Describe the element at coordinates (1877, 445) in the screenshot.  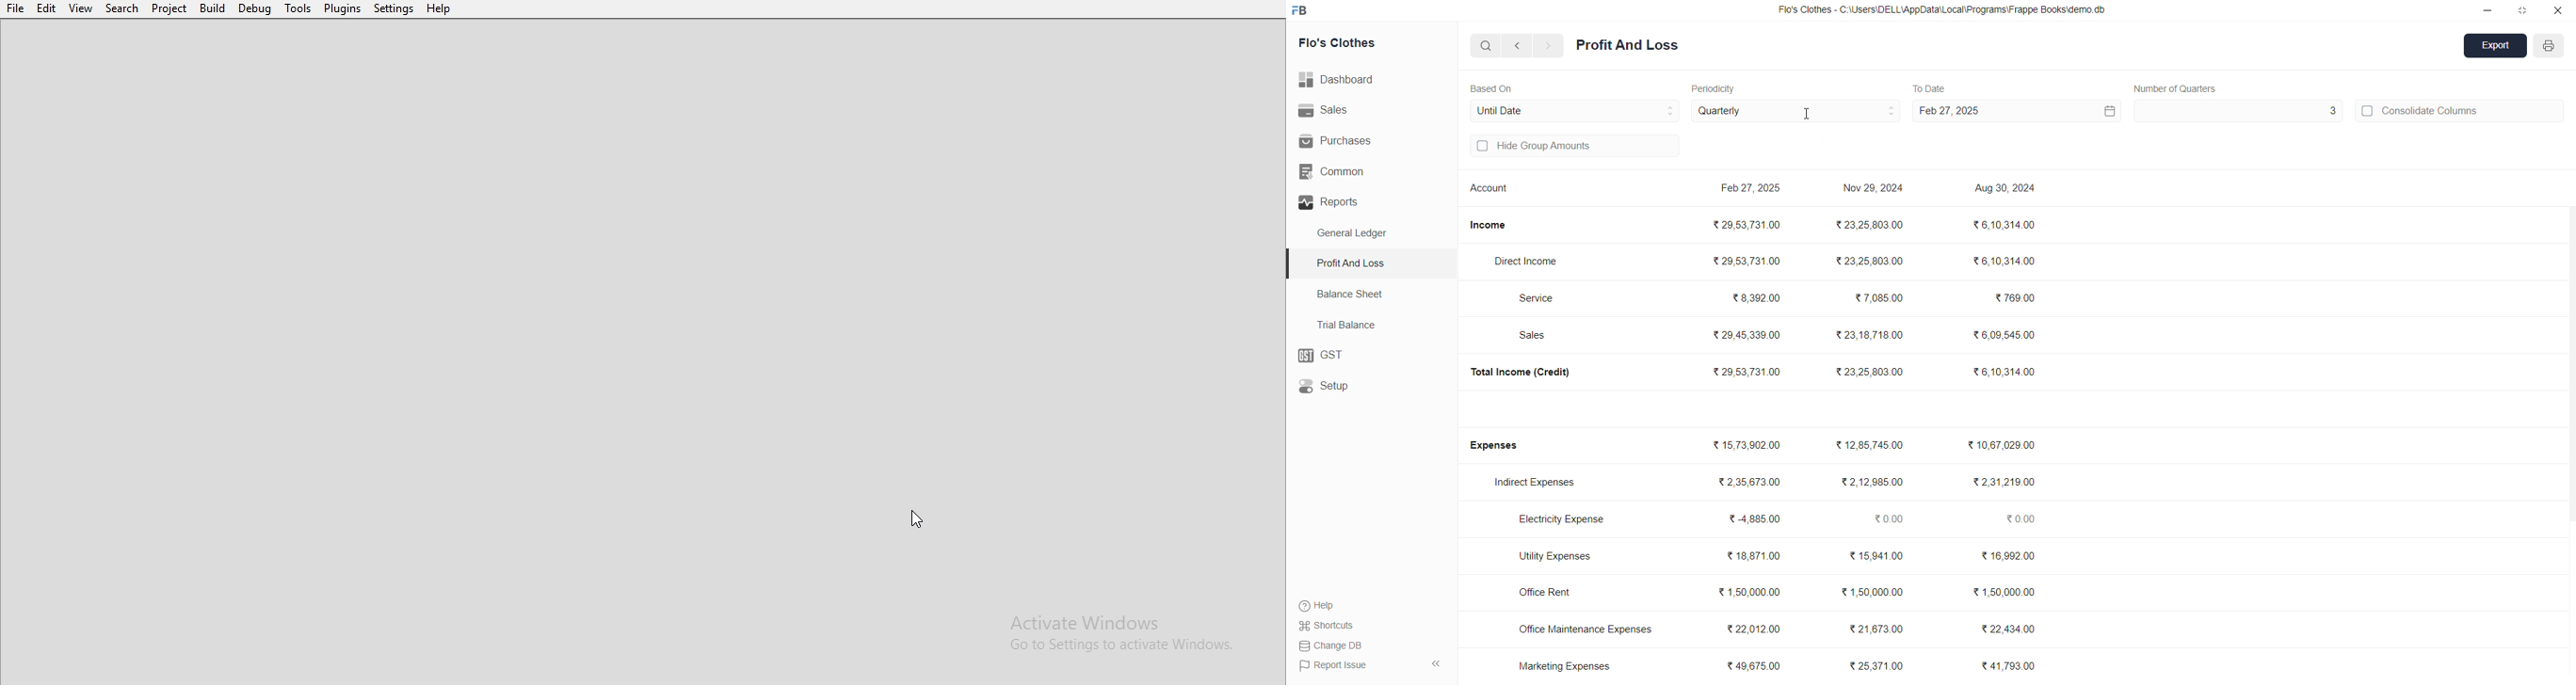
I see `₹12,85,745.00` at that location.